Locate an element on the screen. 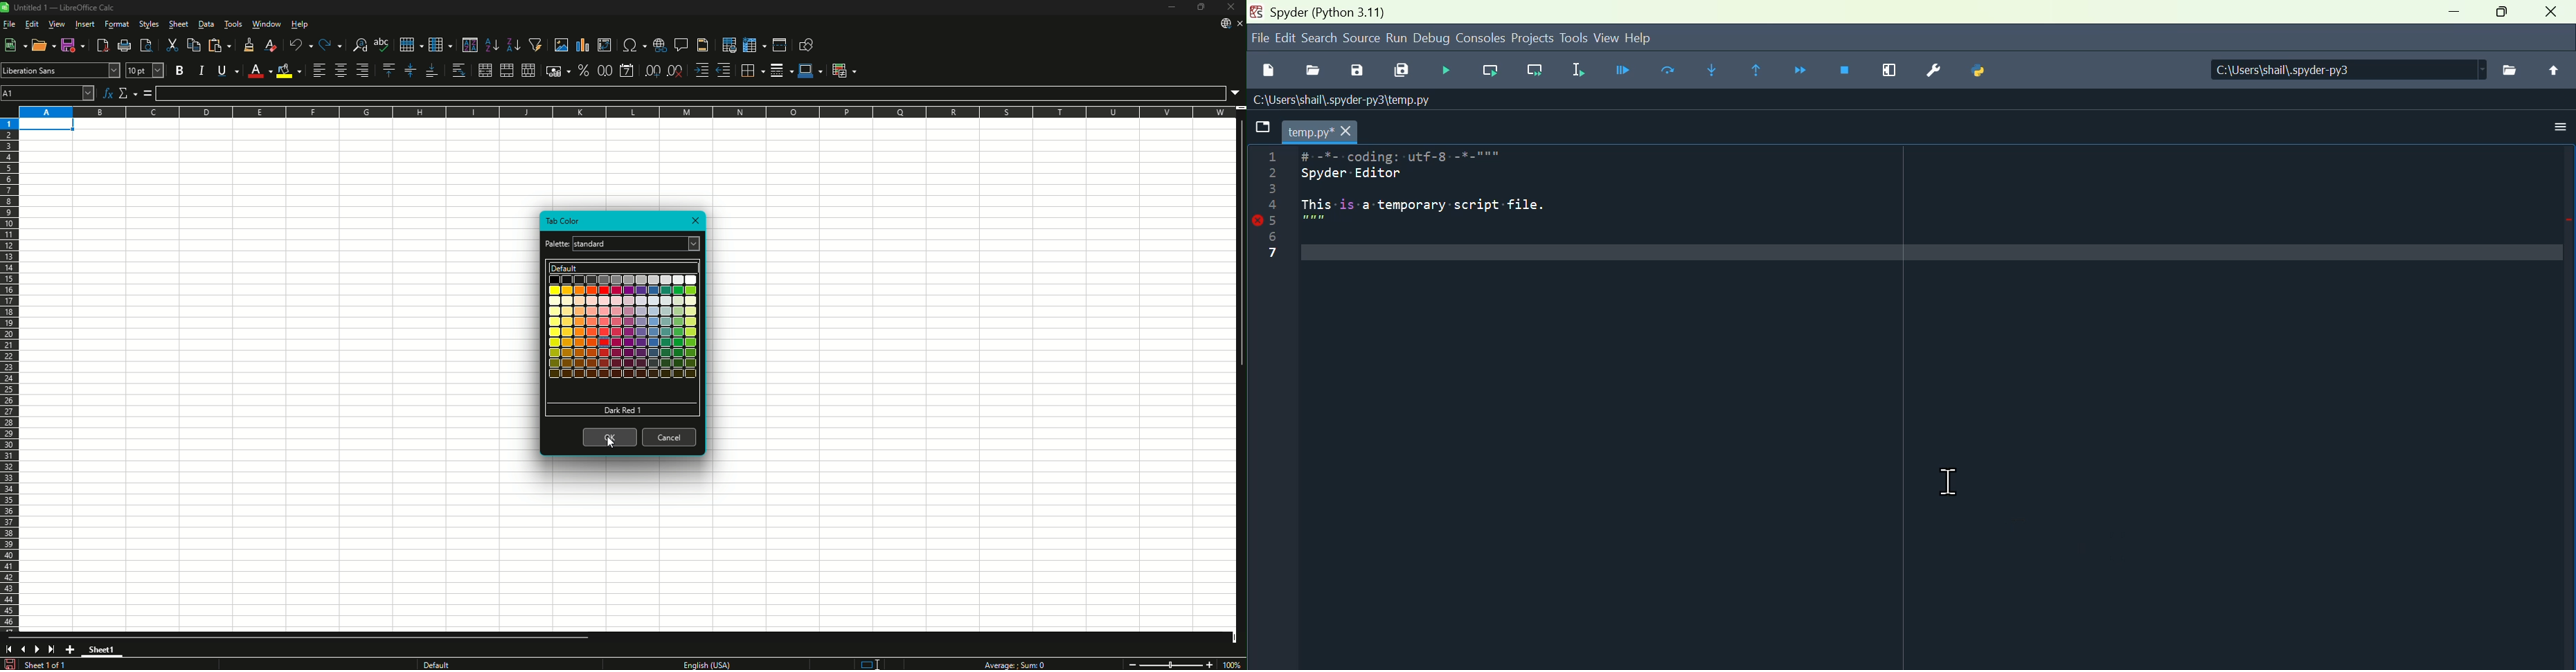  Save changes is located at coordinates (10, 663).